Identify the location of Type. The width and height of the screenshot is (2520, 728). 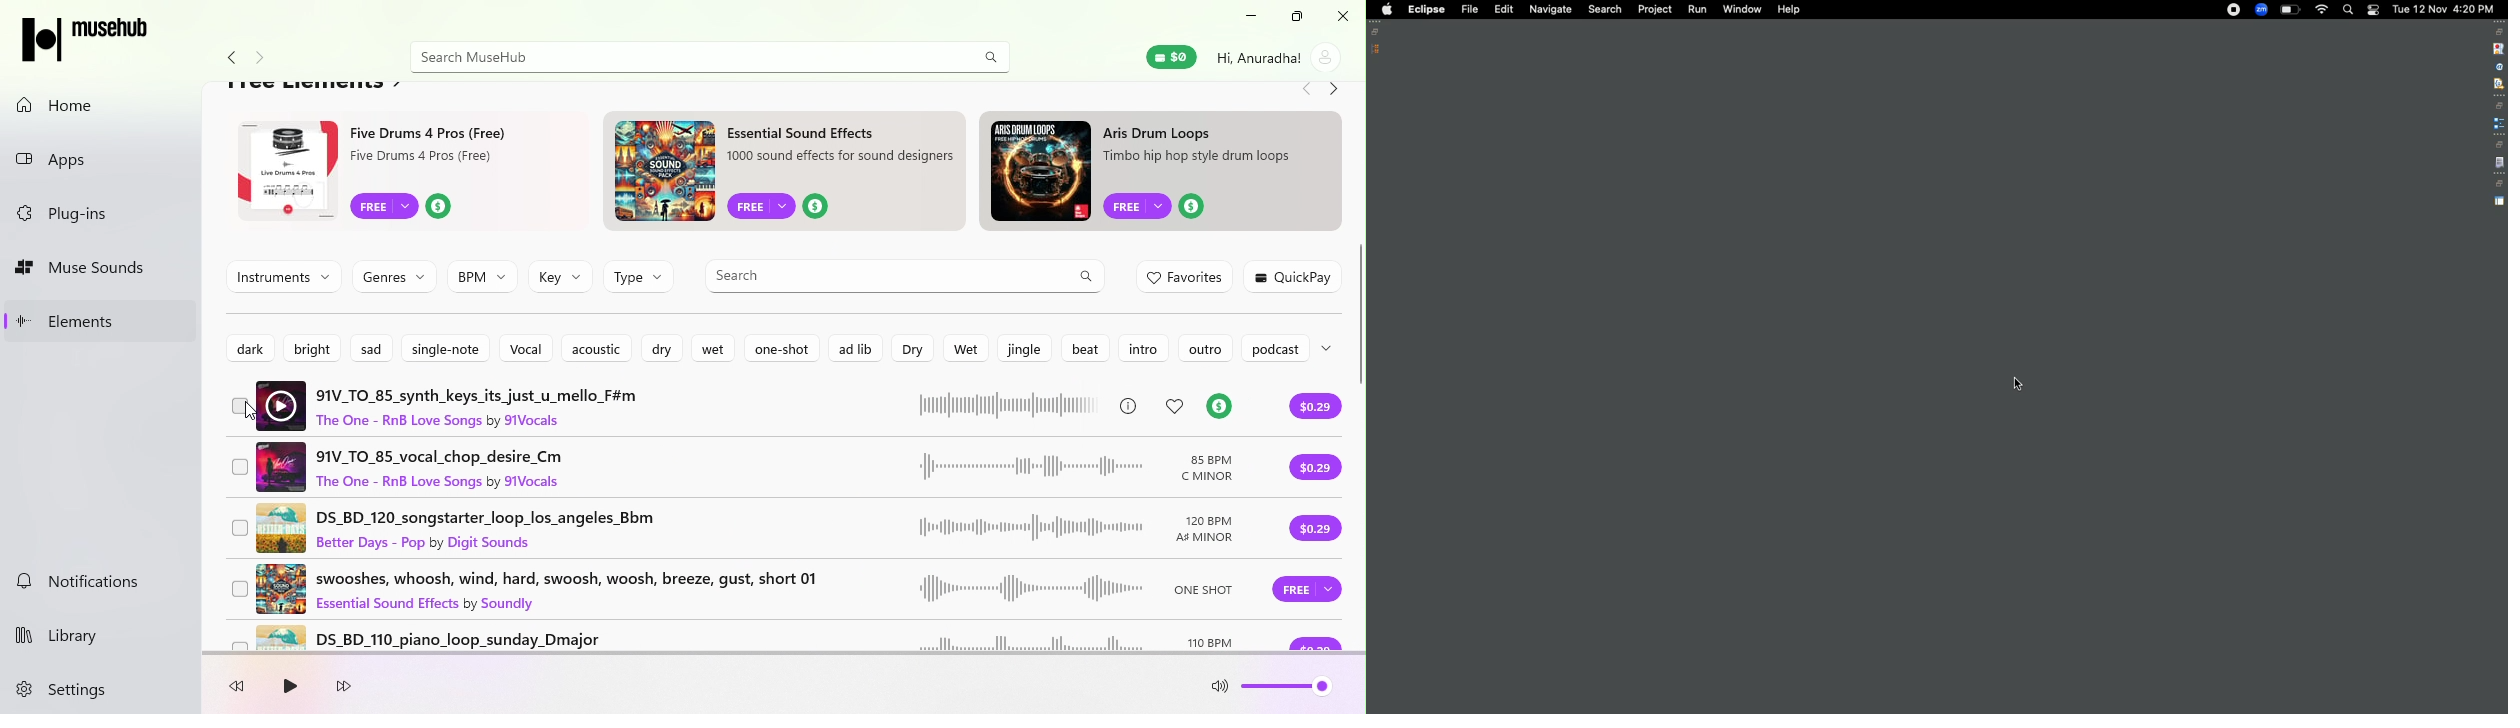
(640, 282).